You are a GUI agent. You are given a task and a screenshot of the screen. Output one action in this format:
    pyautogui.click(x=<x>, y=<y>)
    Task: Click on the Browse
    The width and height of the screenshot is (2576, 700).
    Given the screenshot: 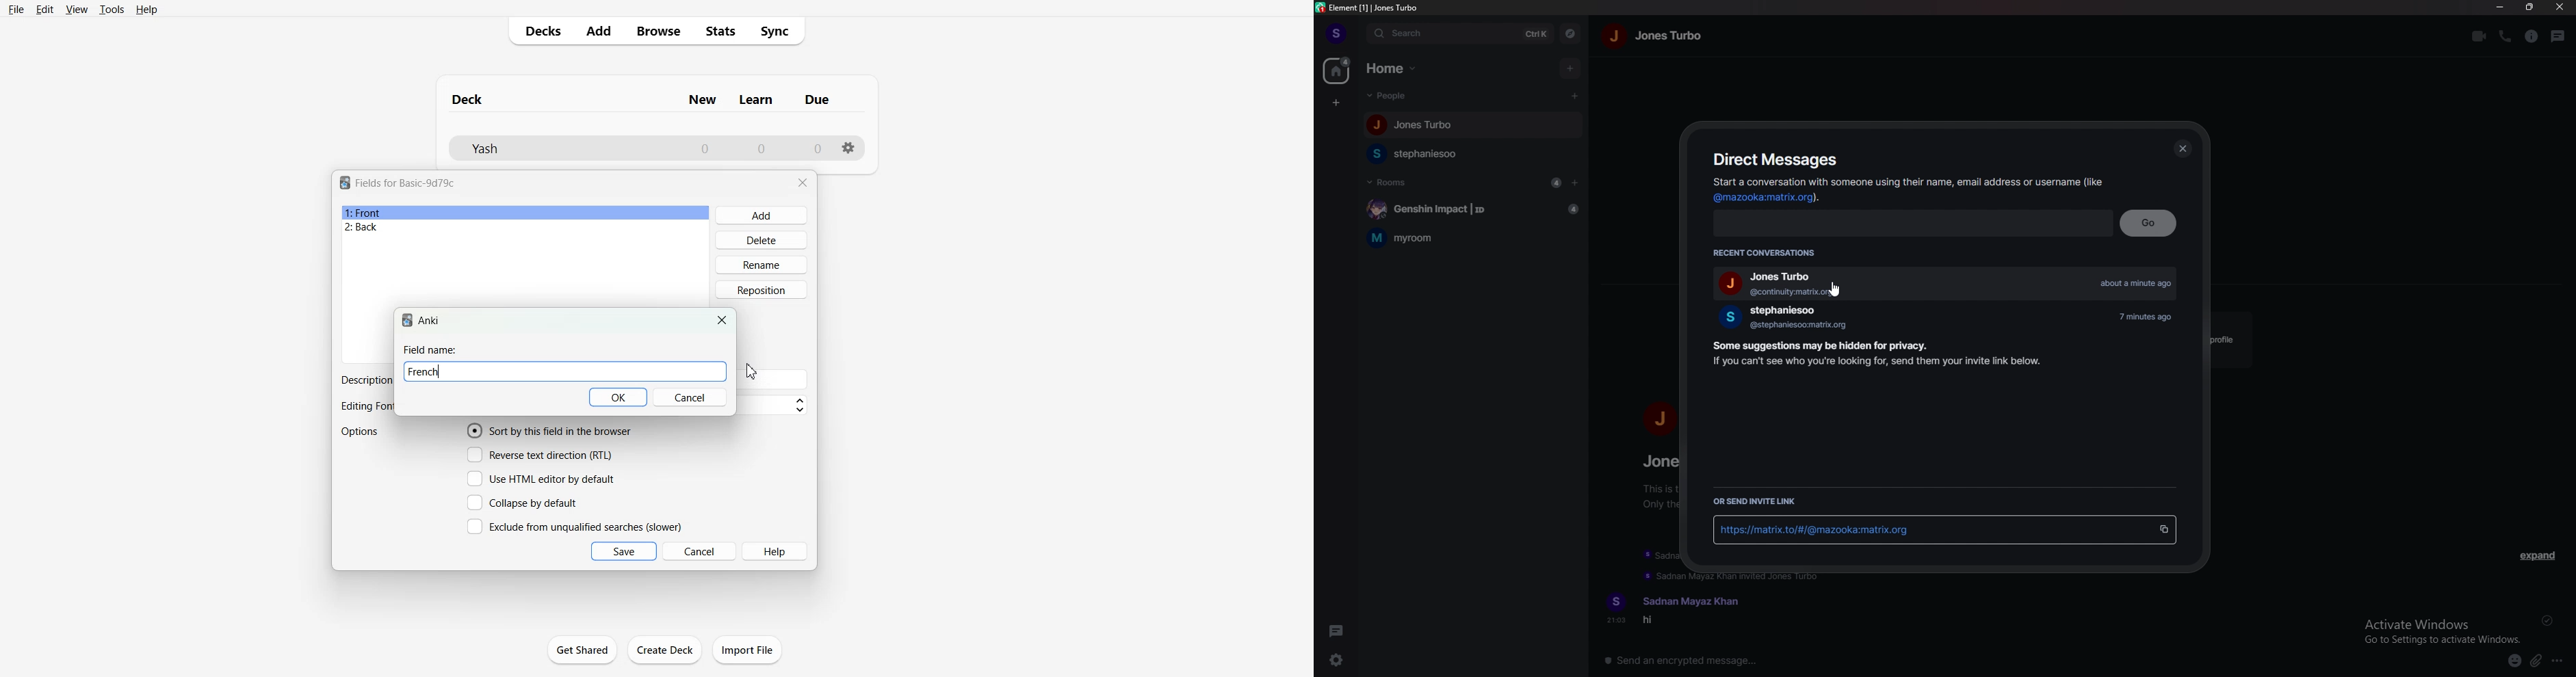 What is the action you would take?
    pyautogui.click(x=658, y=31)
    